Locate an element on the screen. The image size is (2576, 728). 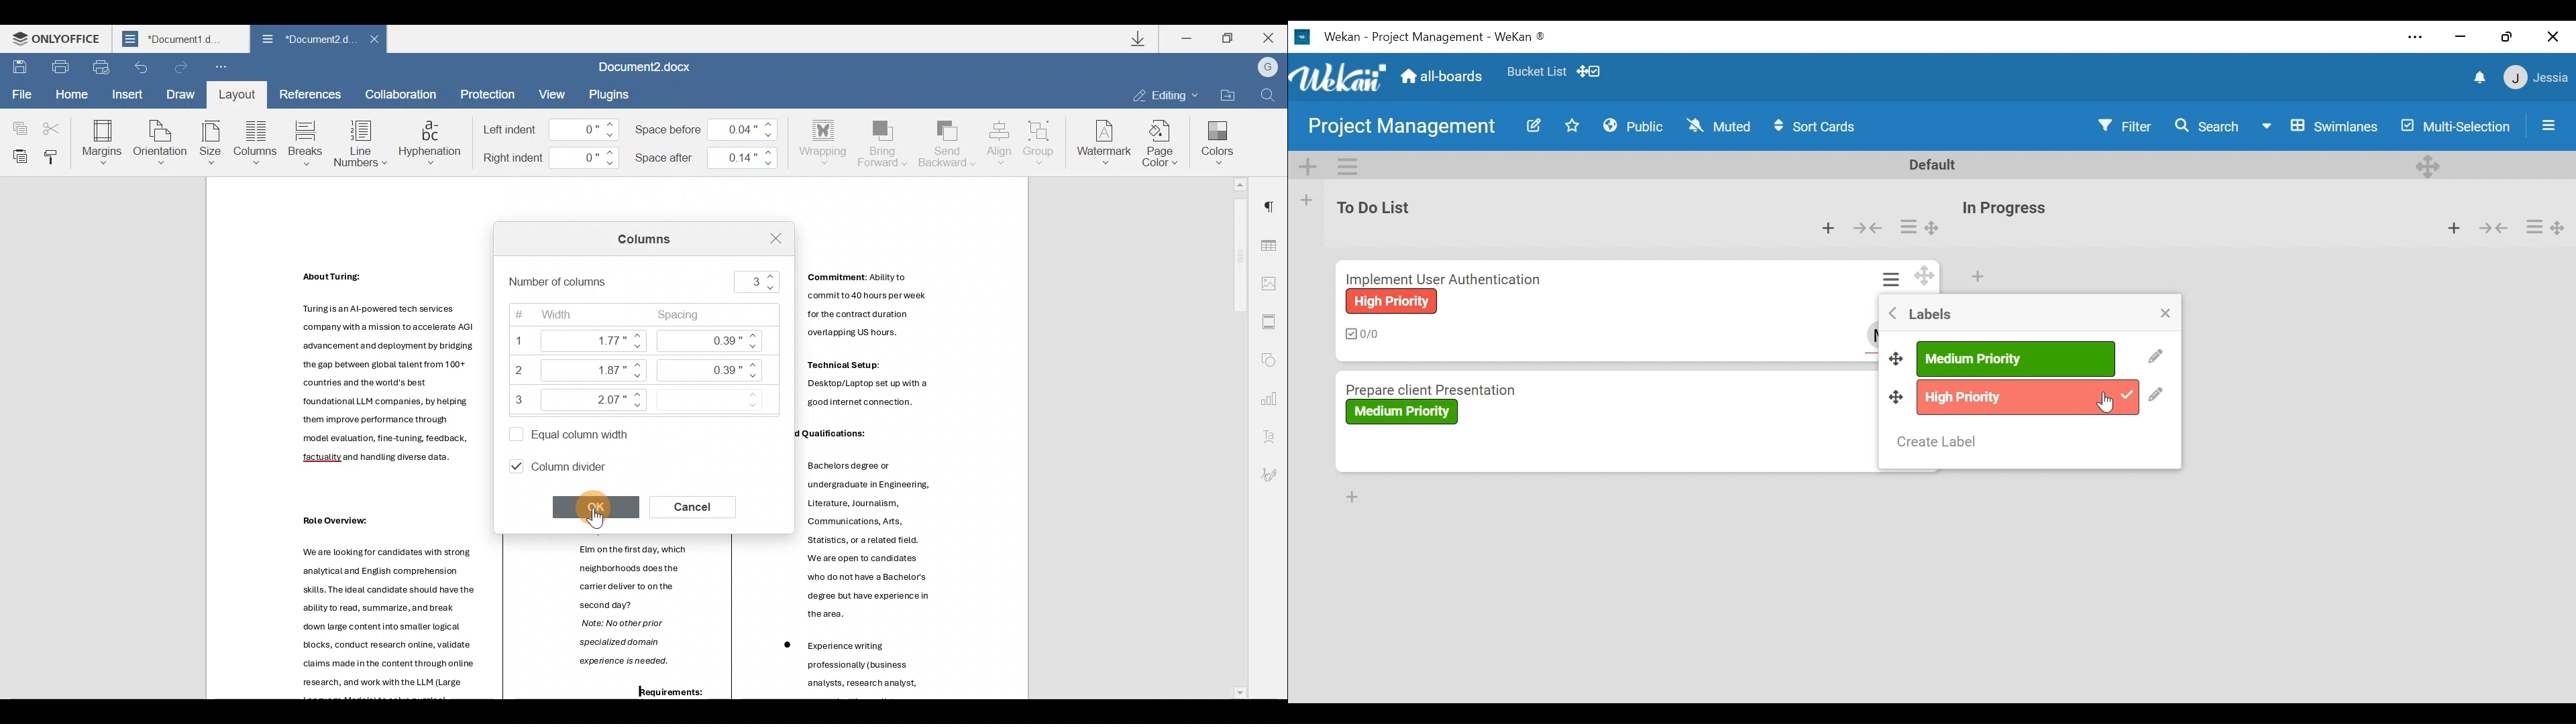
Minimize is located at coordinates (1189, 38).